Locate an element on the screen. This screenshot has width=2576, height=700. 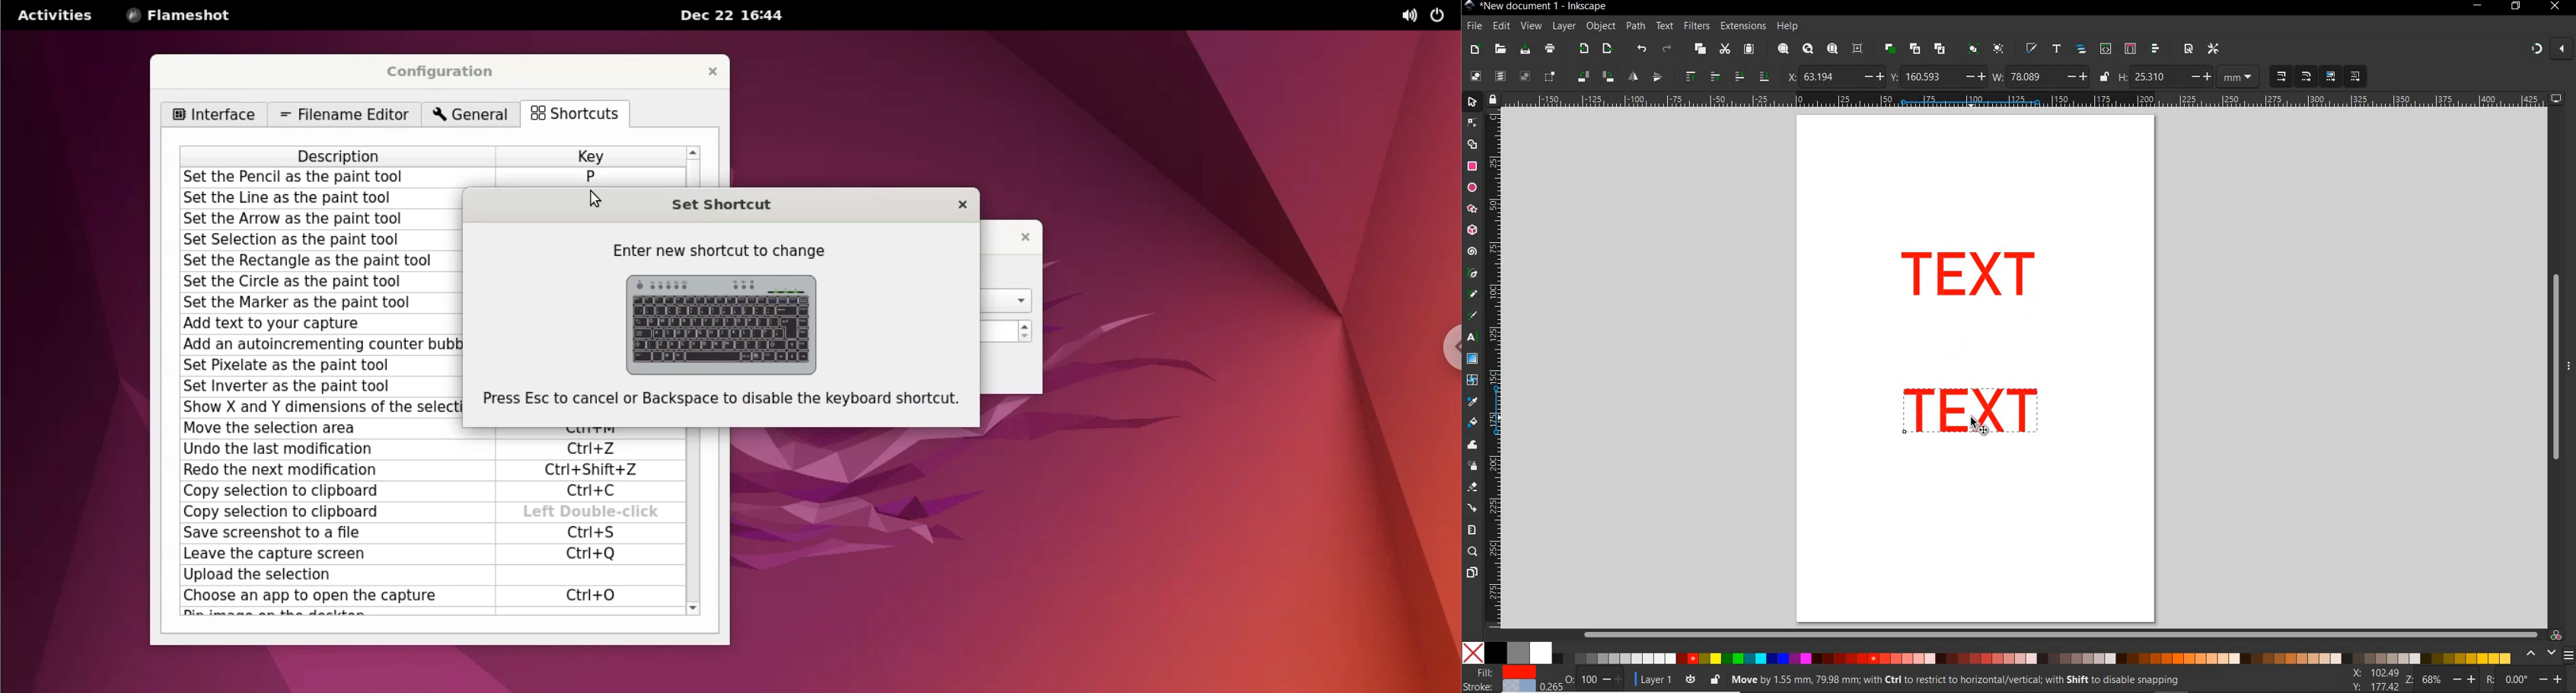
vertical coordinate of selection is located at coordinates (1937, 76).